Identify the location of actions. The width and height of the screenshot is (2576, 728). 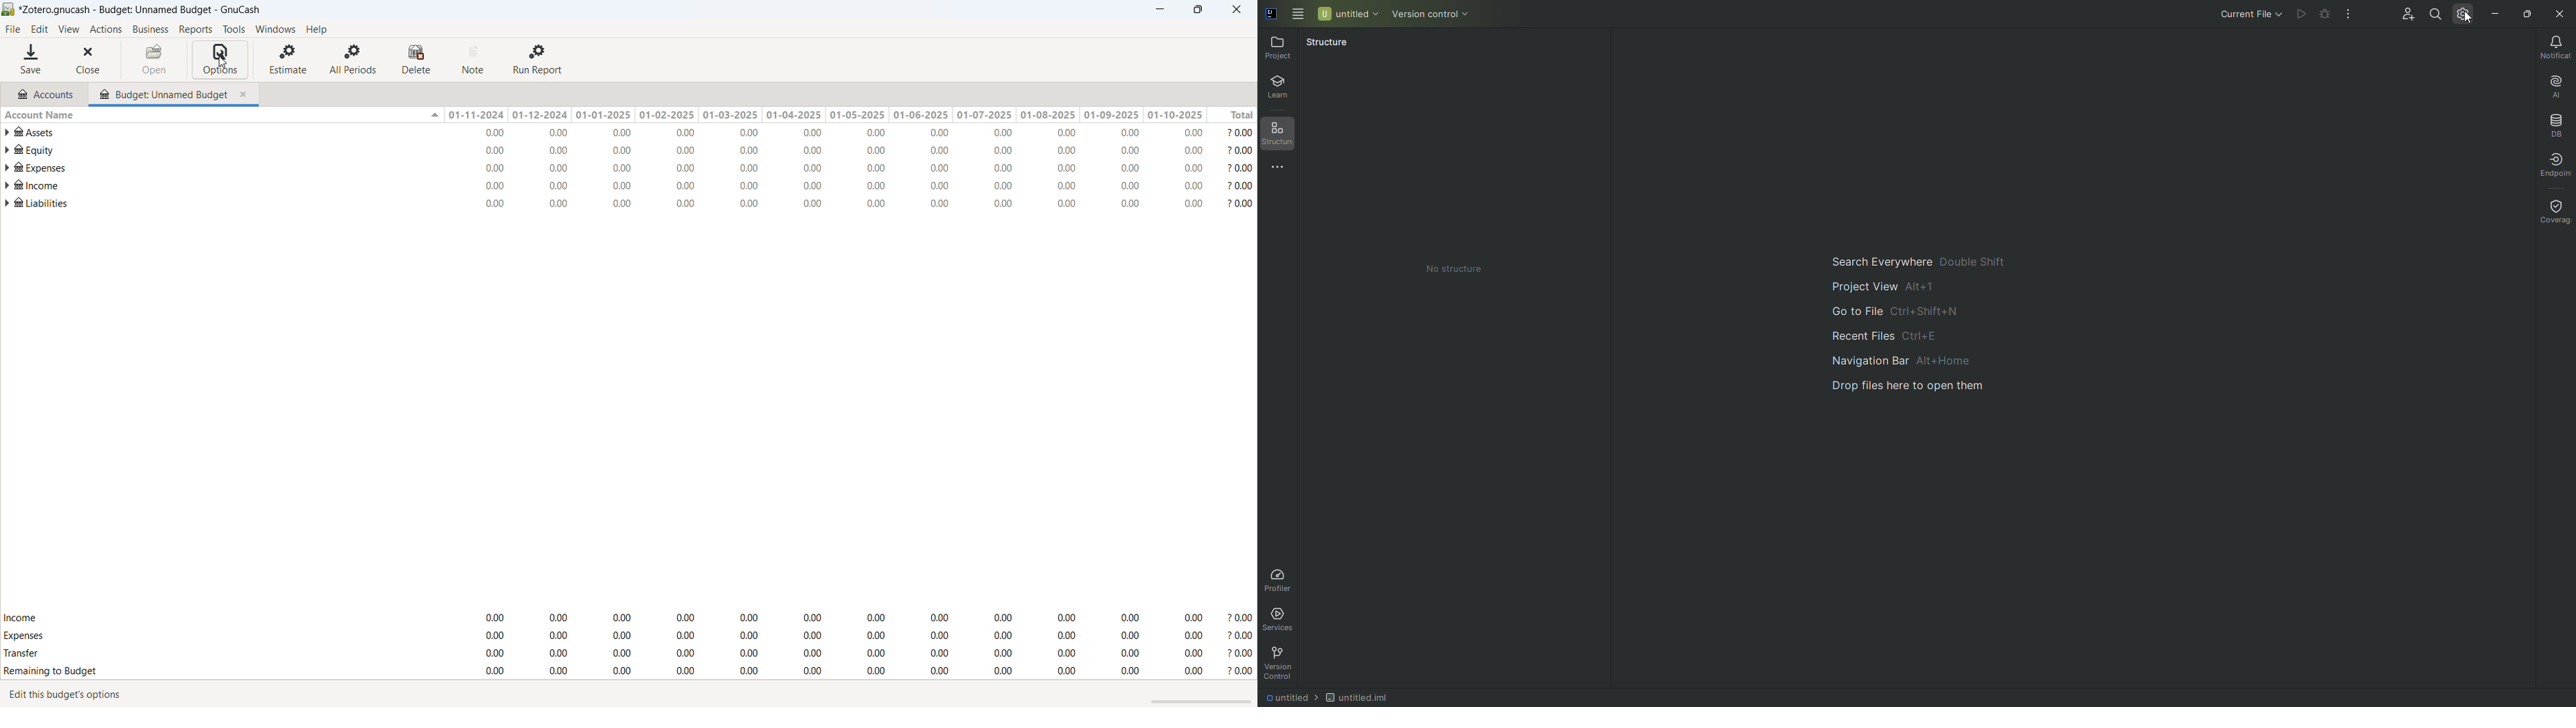
(105, 29).